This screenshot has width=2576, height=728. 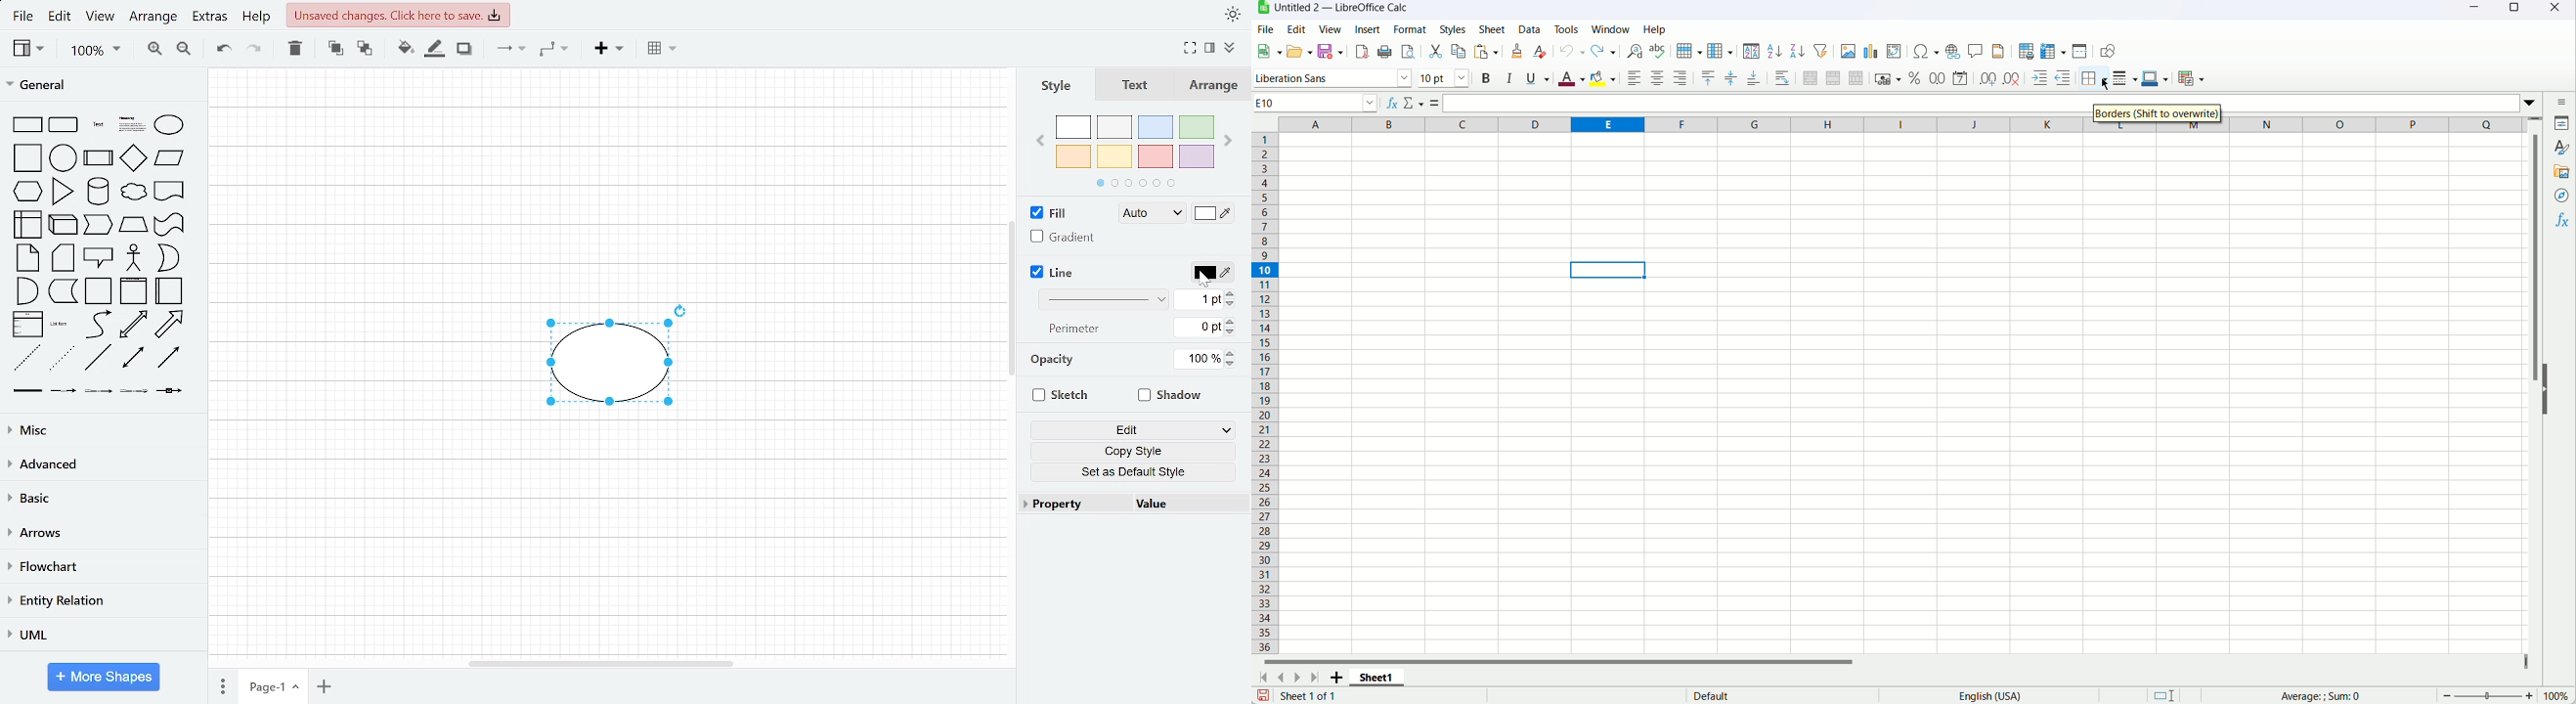 I want to click on vertical container, so click(x=133, y=291).